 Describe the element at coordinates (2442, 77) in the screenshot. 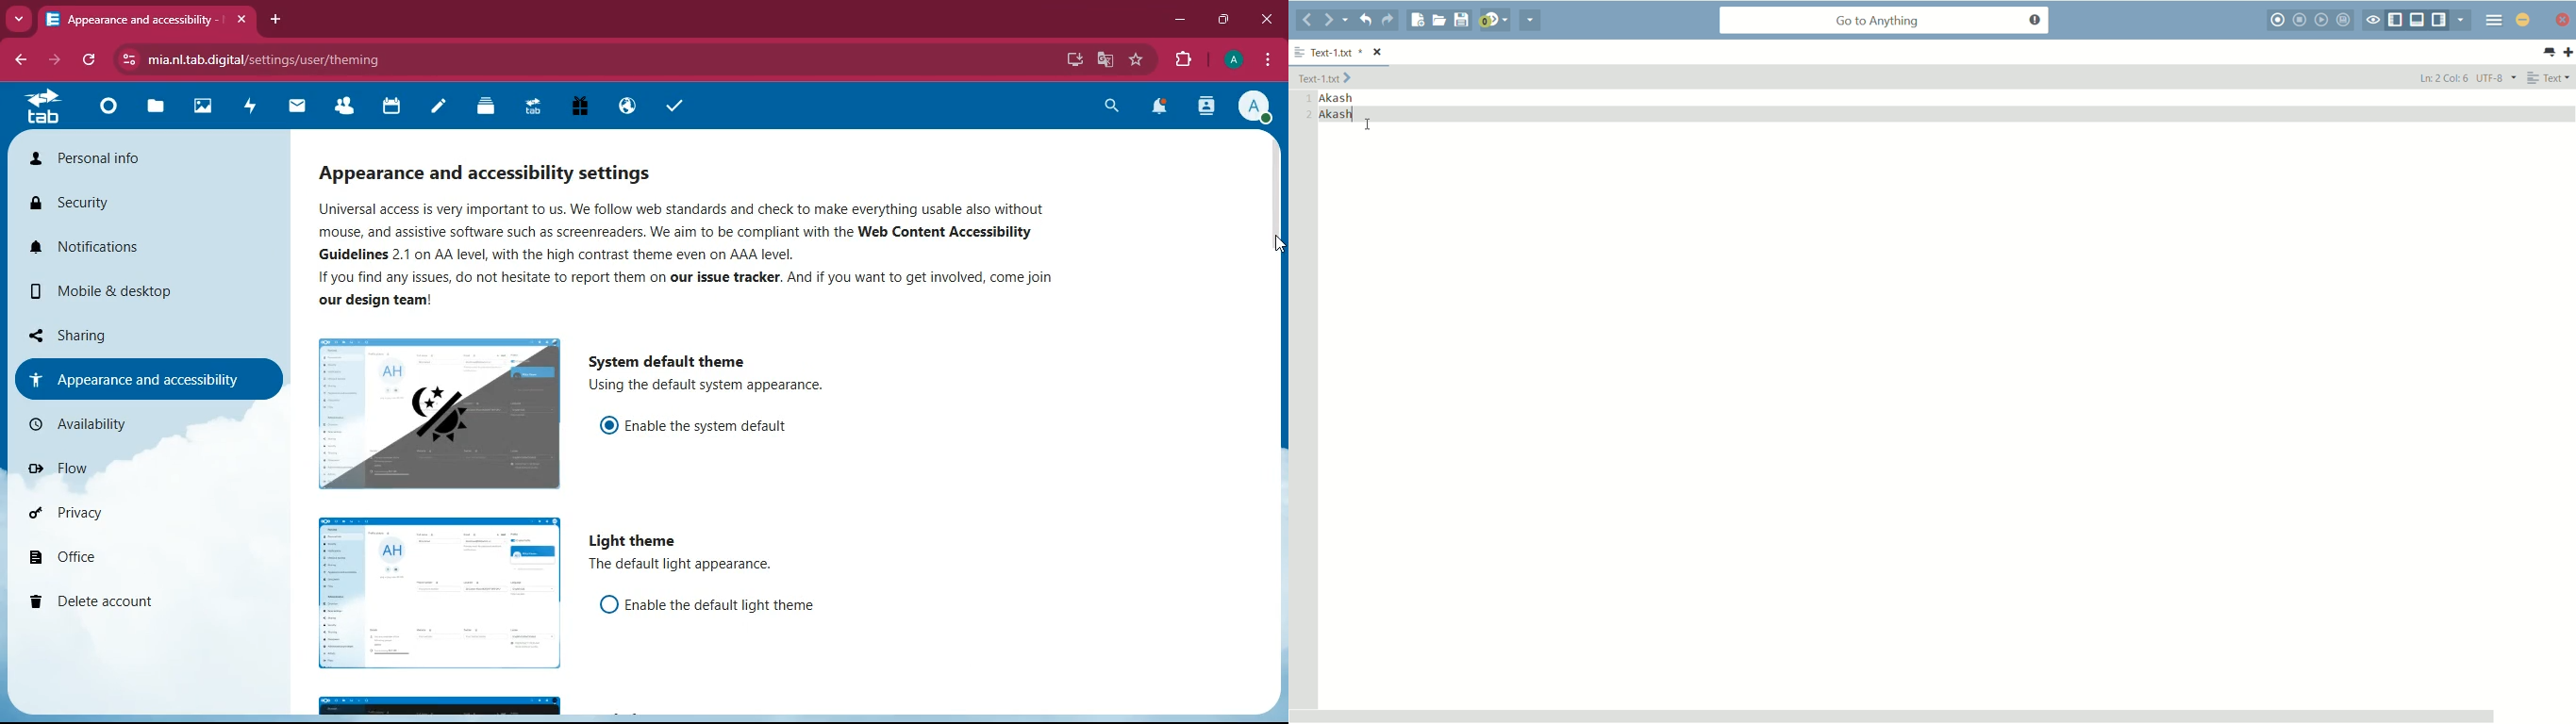

I see `Line 1 Column 6` at that location.